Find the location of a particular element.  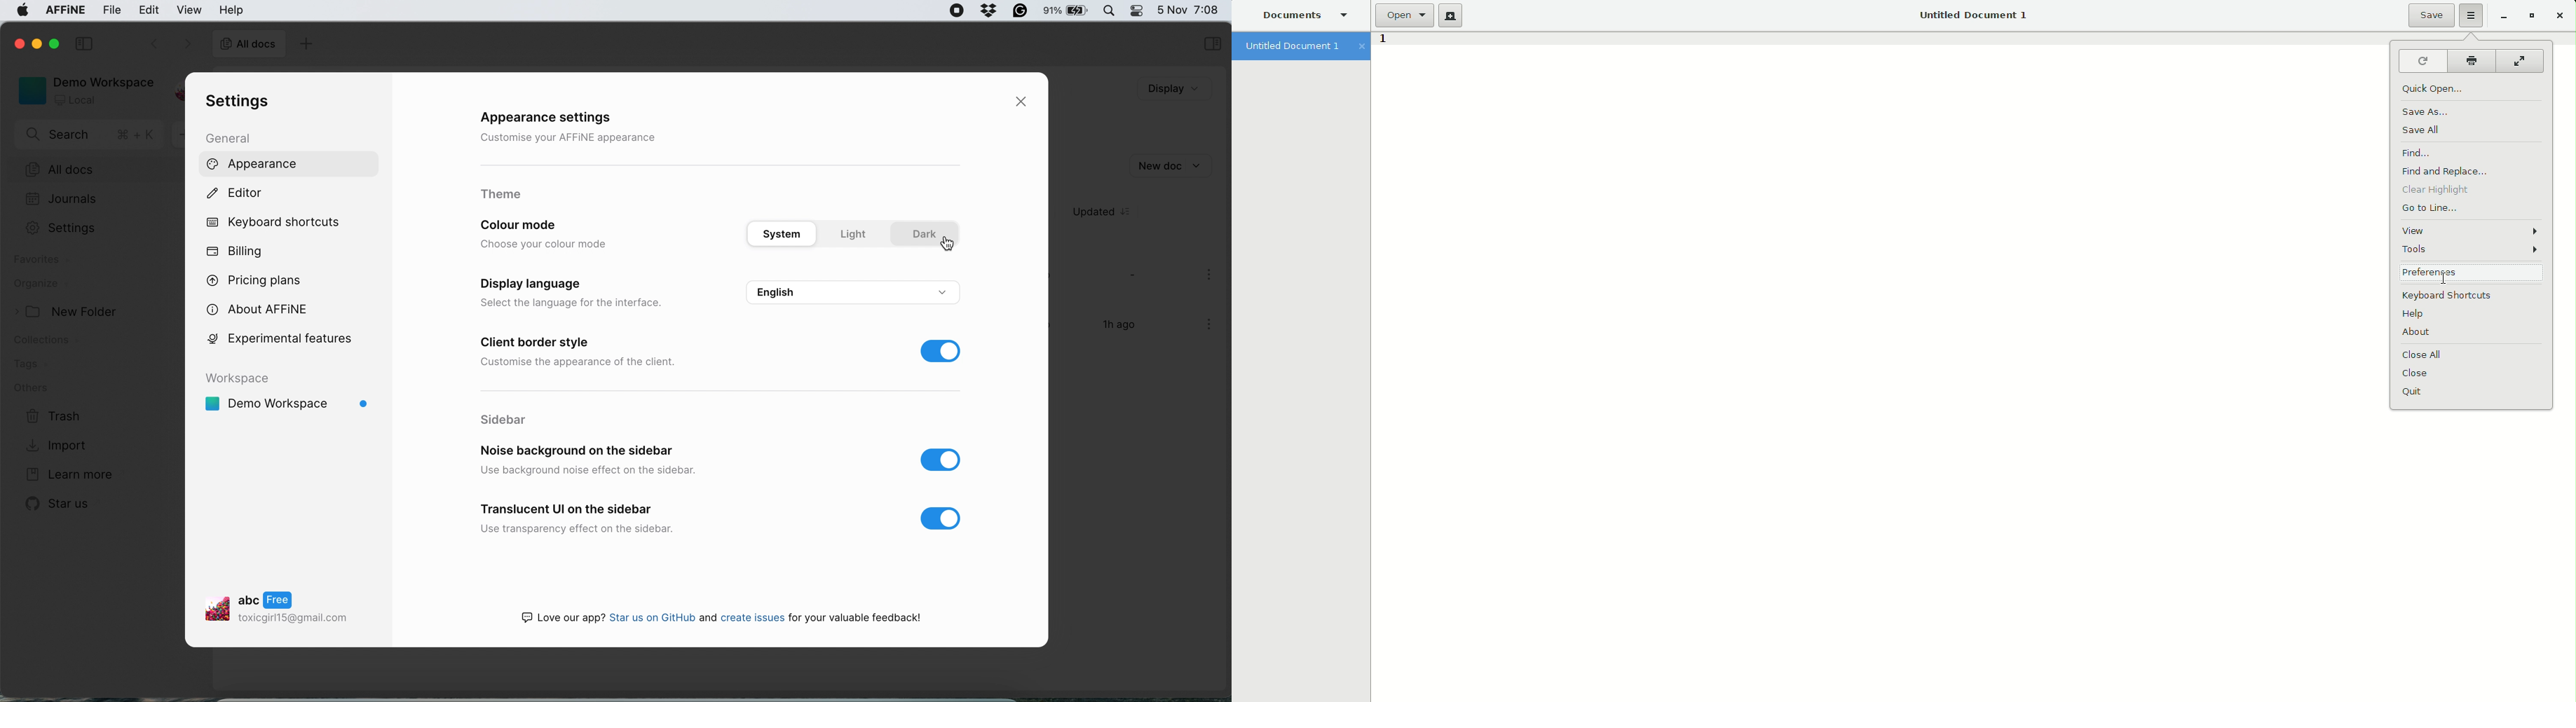

grammarly is located at coordinates (1021, 11).